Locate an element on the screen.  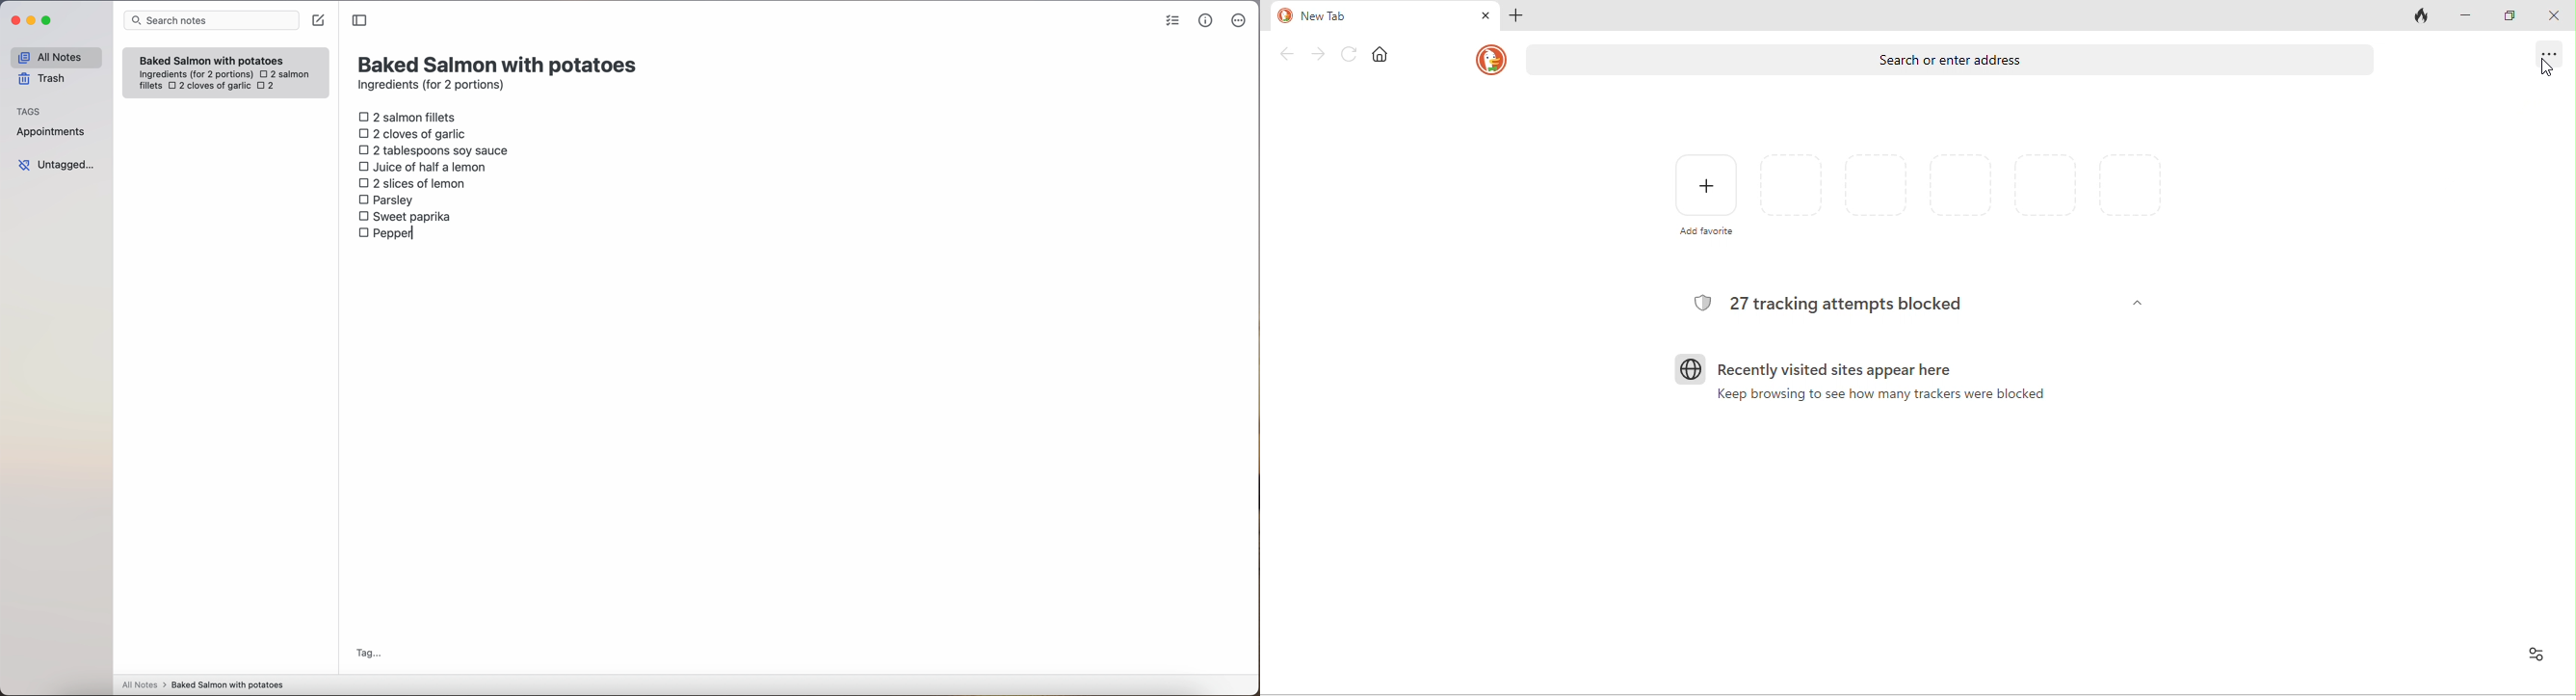
2 tablespoons soy sauce is located at coordinates (433, 150).